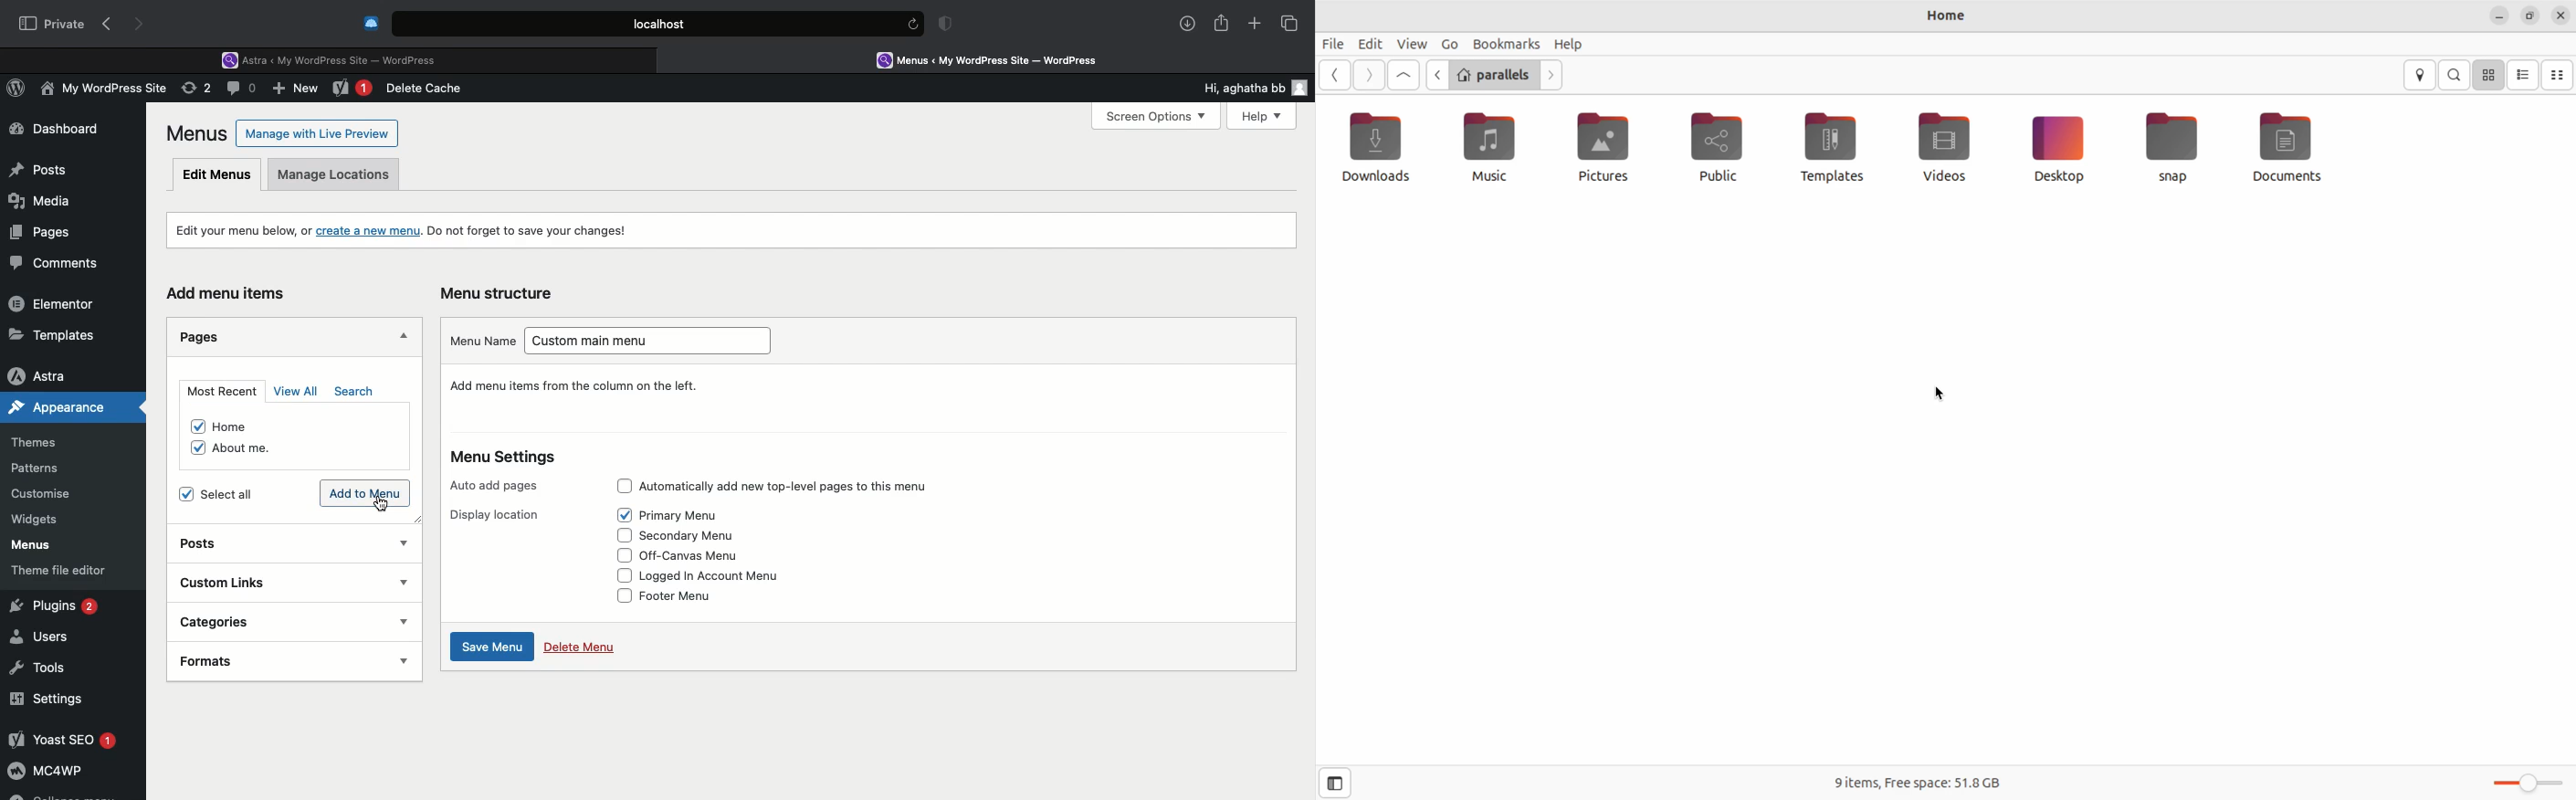  What do you see at coordinates (230, 493) in the screenshot?
I see `Select all (Selected)` at bounding box center [230, 493].